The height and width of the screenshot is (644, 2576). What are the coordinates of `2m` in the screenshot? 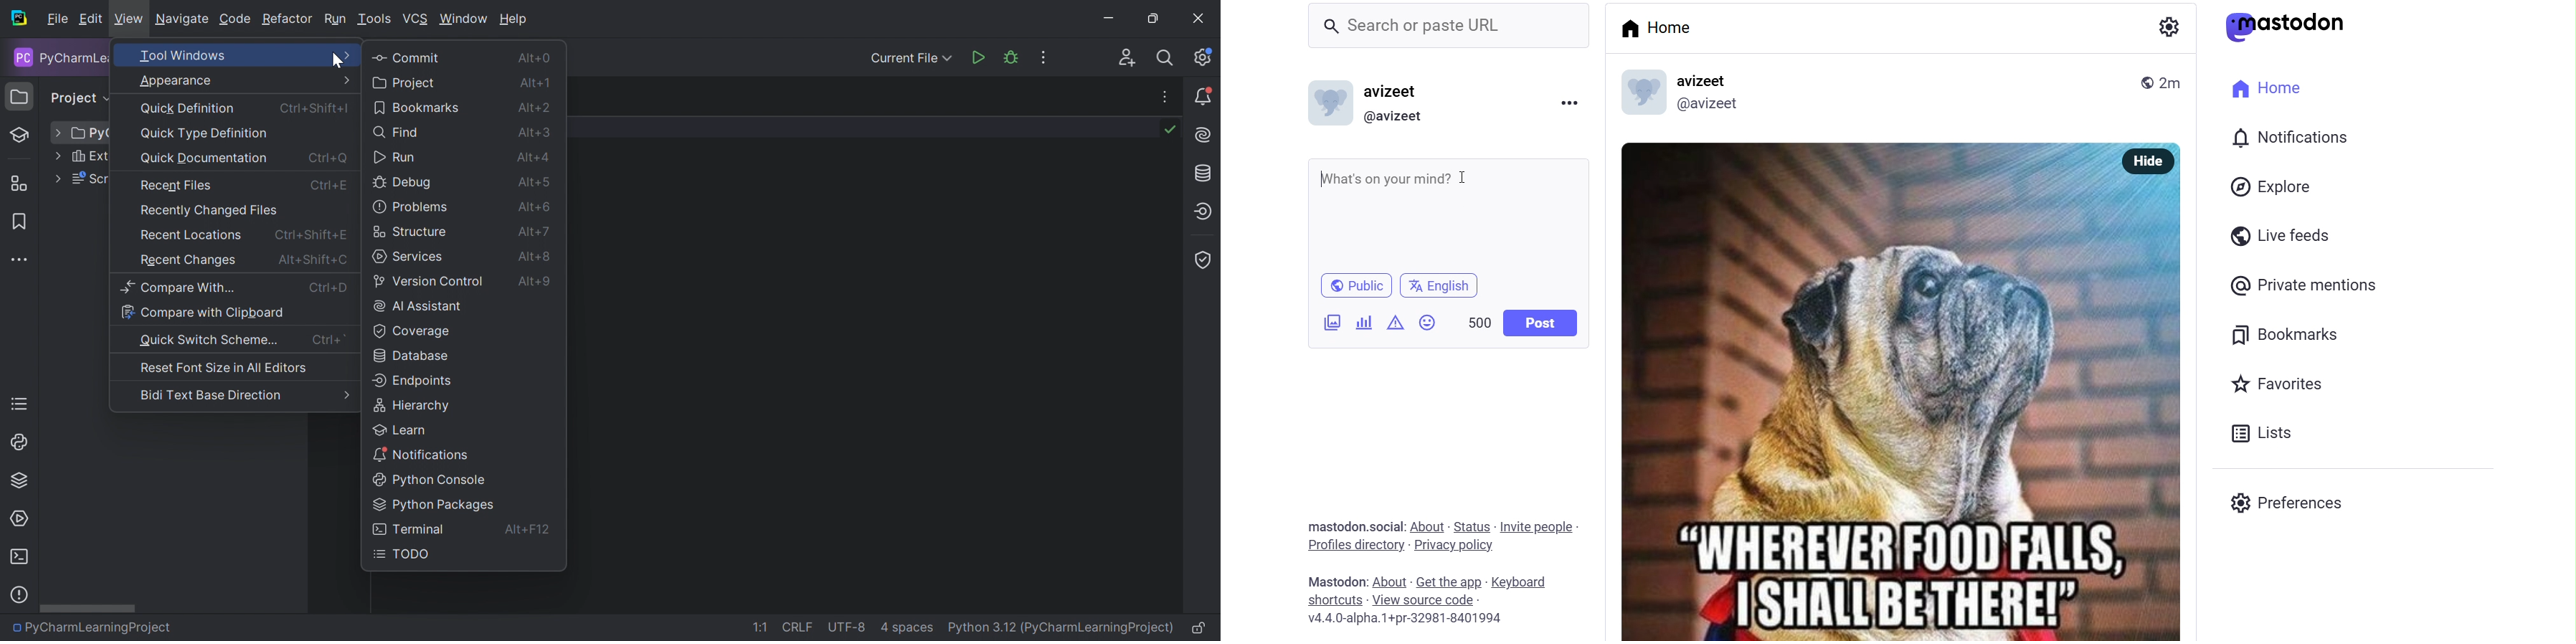 It's located at (2170, 82).